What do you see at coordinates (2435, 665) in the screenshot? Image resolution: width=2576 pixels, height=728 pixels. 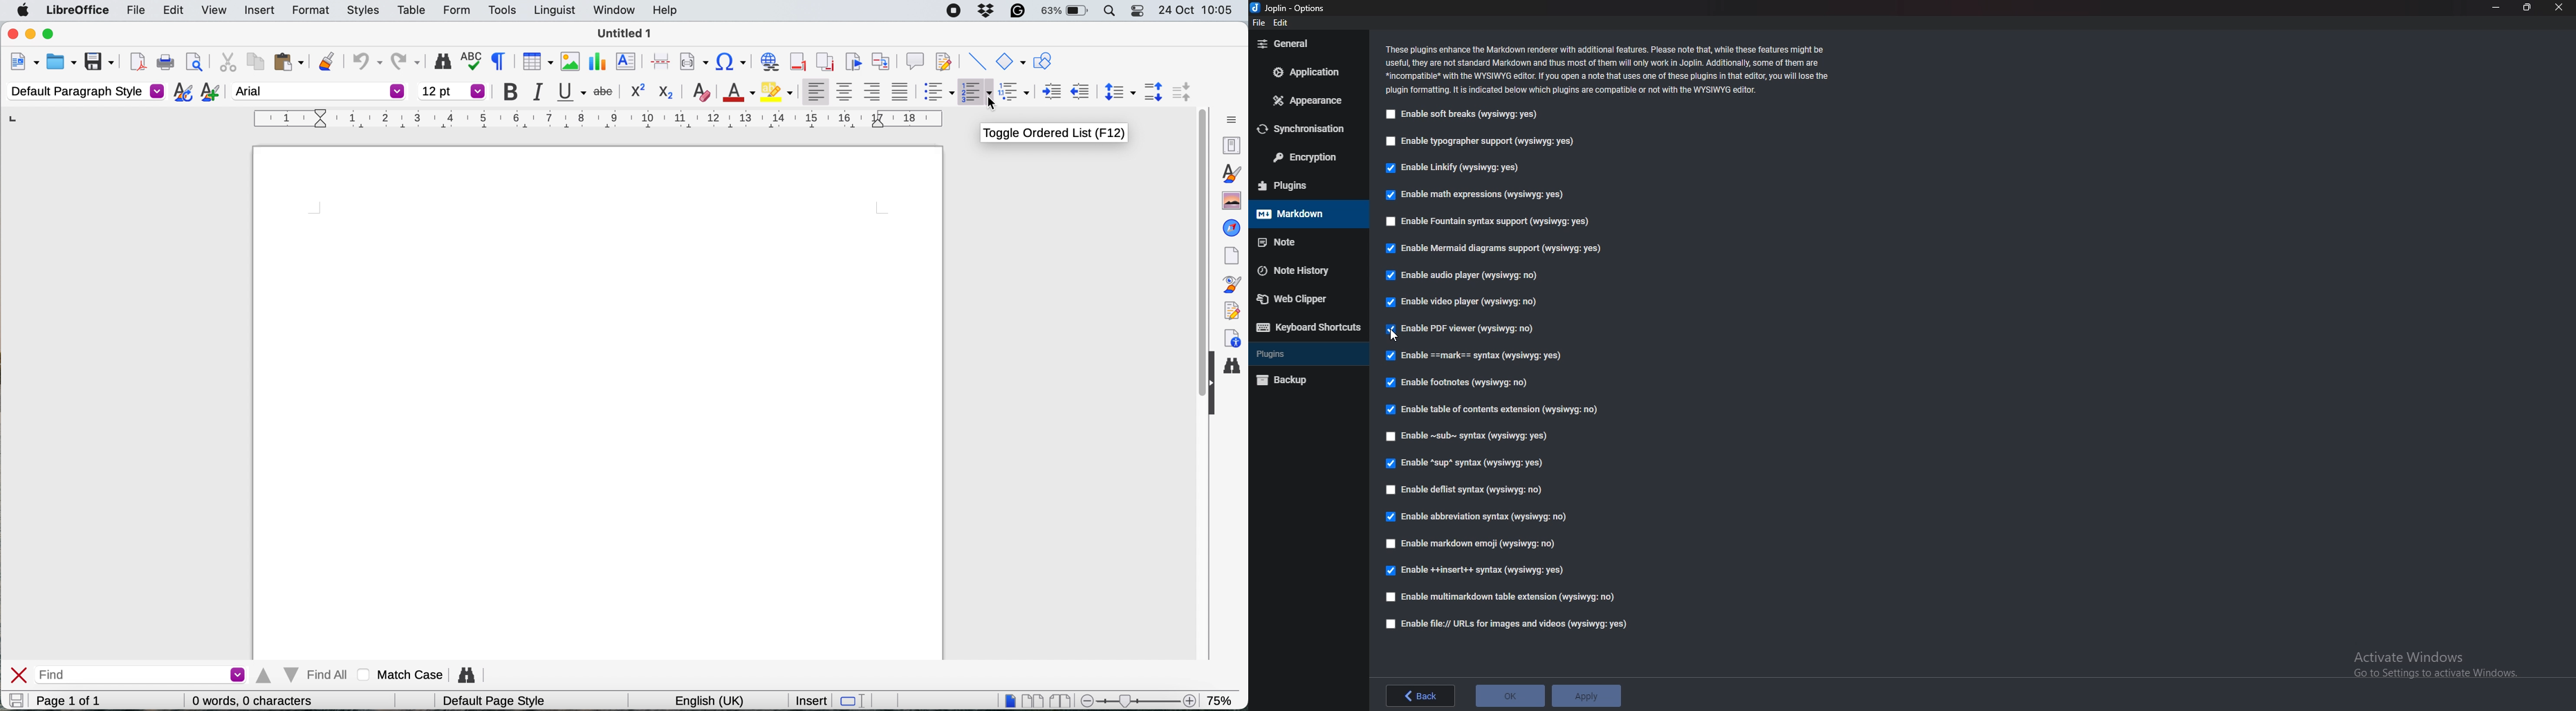 I see `Activate Windows
Go to Settings to activate Windows.` at bounding box center [2435, 665].